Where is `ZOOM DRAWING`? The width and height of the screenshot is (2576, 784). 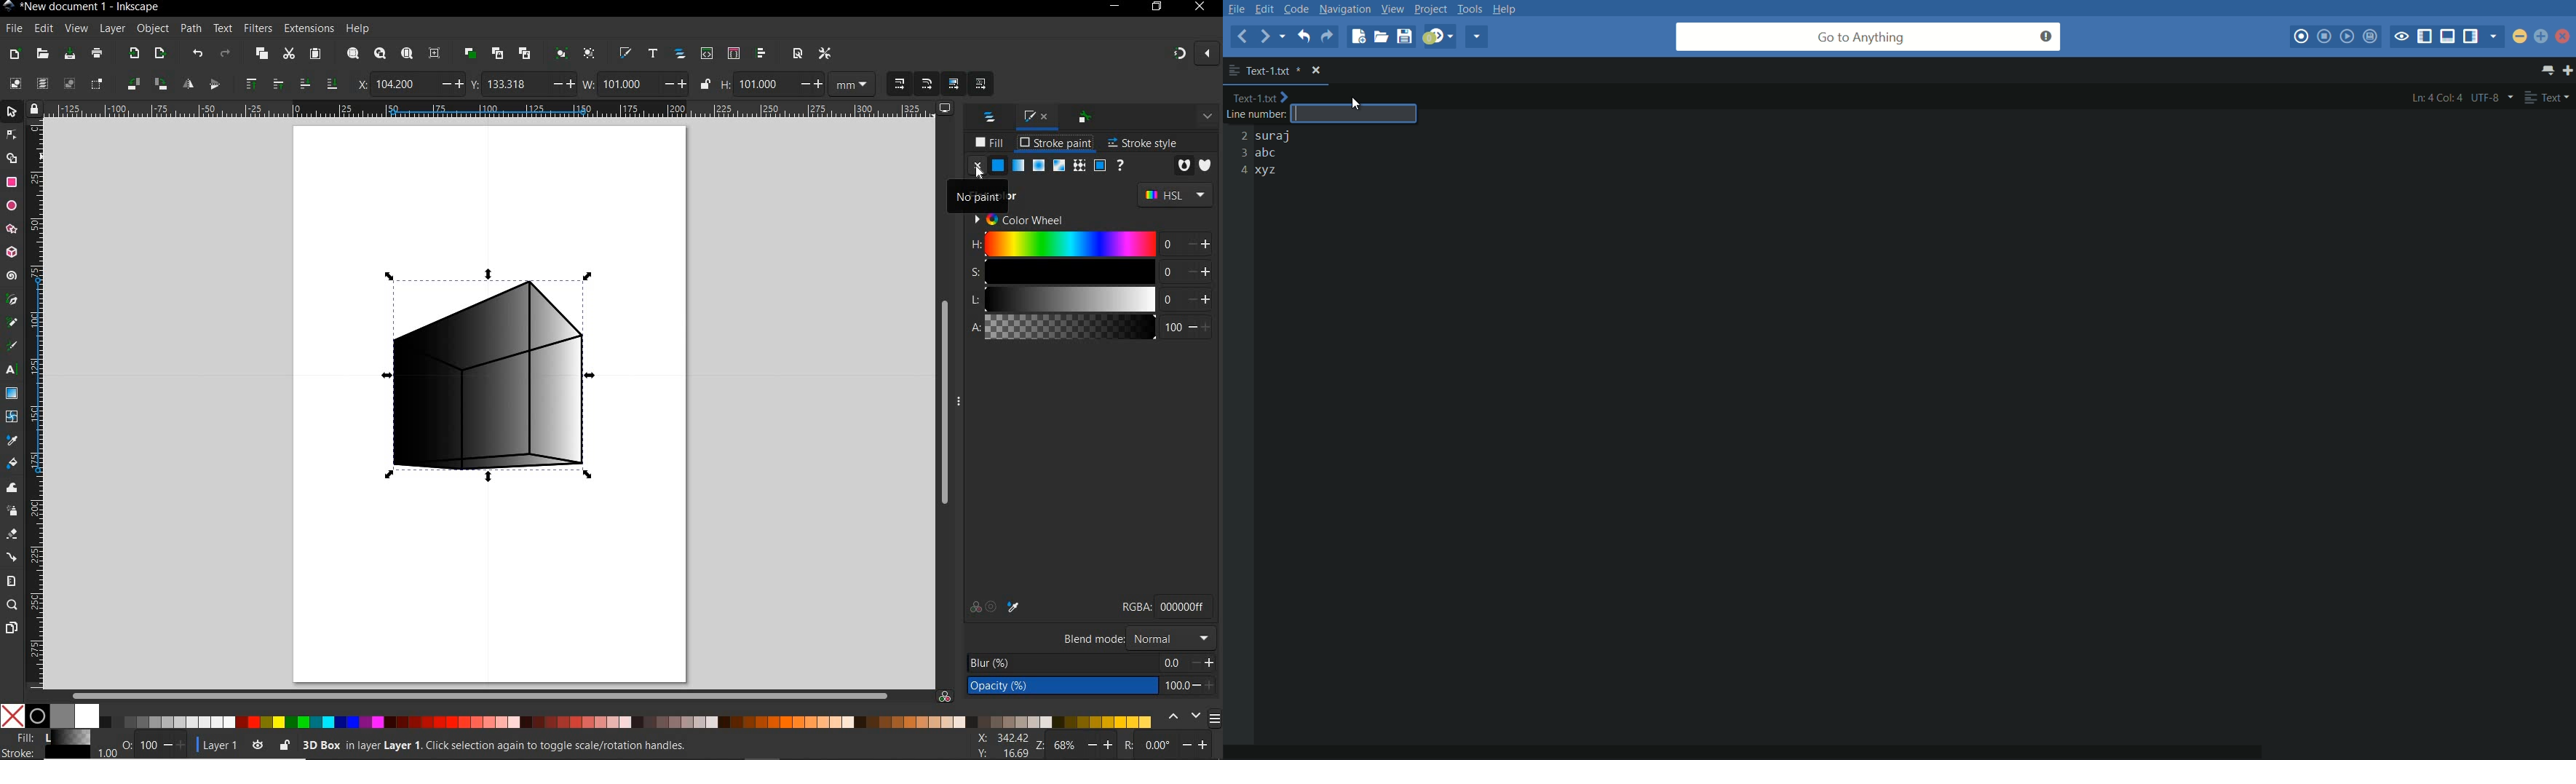 ZOOM DRAWING is located at coordinates (379, 55).